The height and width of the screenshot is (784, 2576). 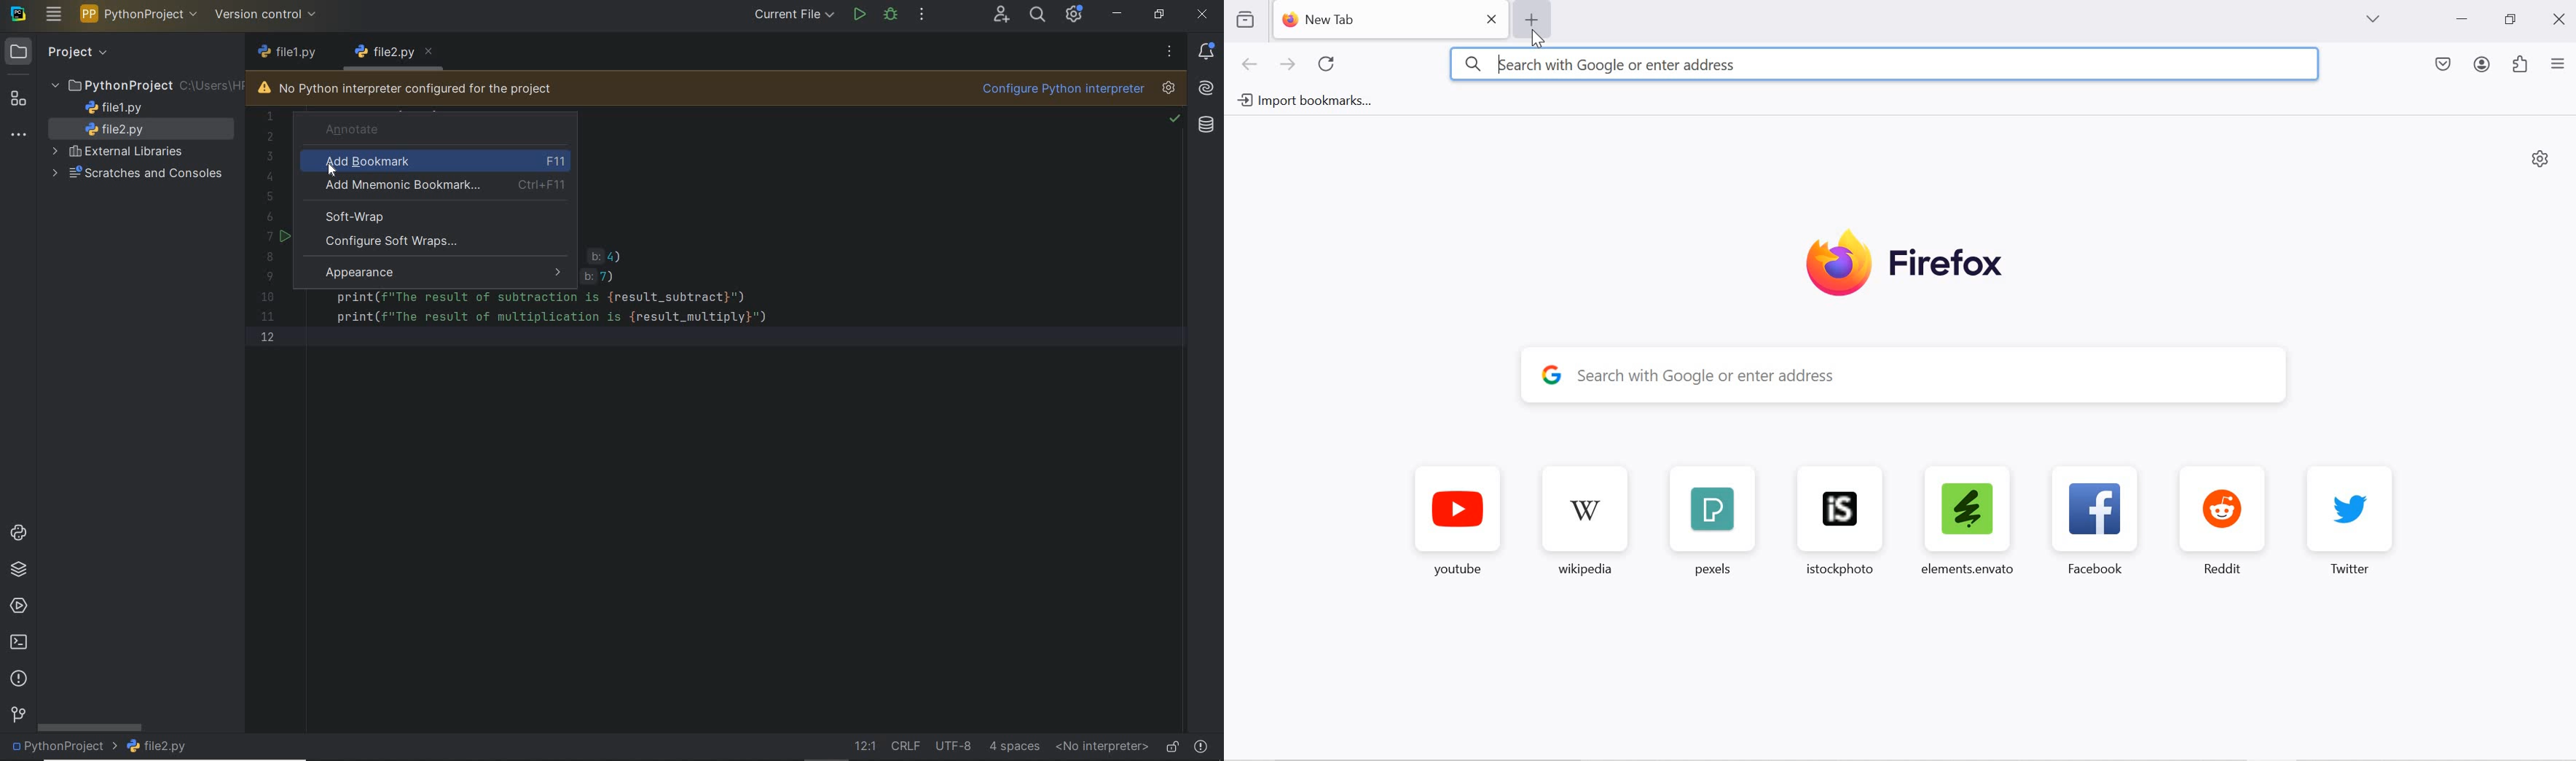 What do you see at coordinates (1540, 42) in the screenshot?
I see `cursor` at bounding box center [1540, 42].